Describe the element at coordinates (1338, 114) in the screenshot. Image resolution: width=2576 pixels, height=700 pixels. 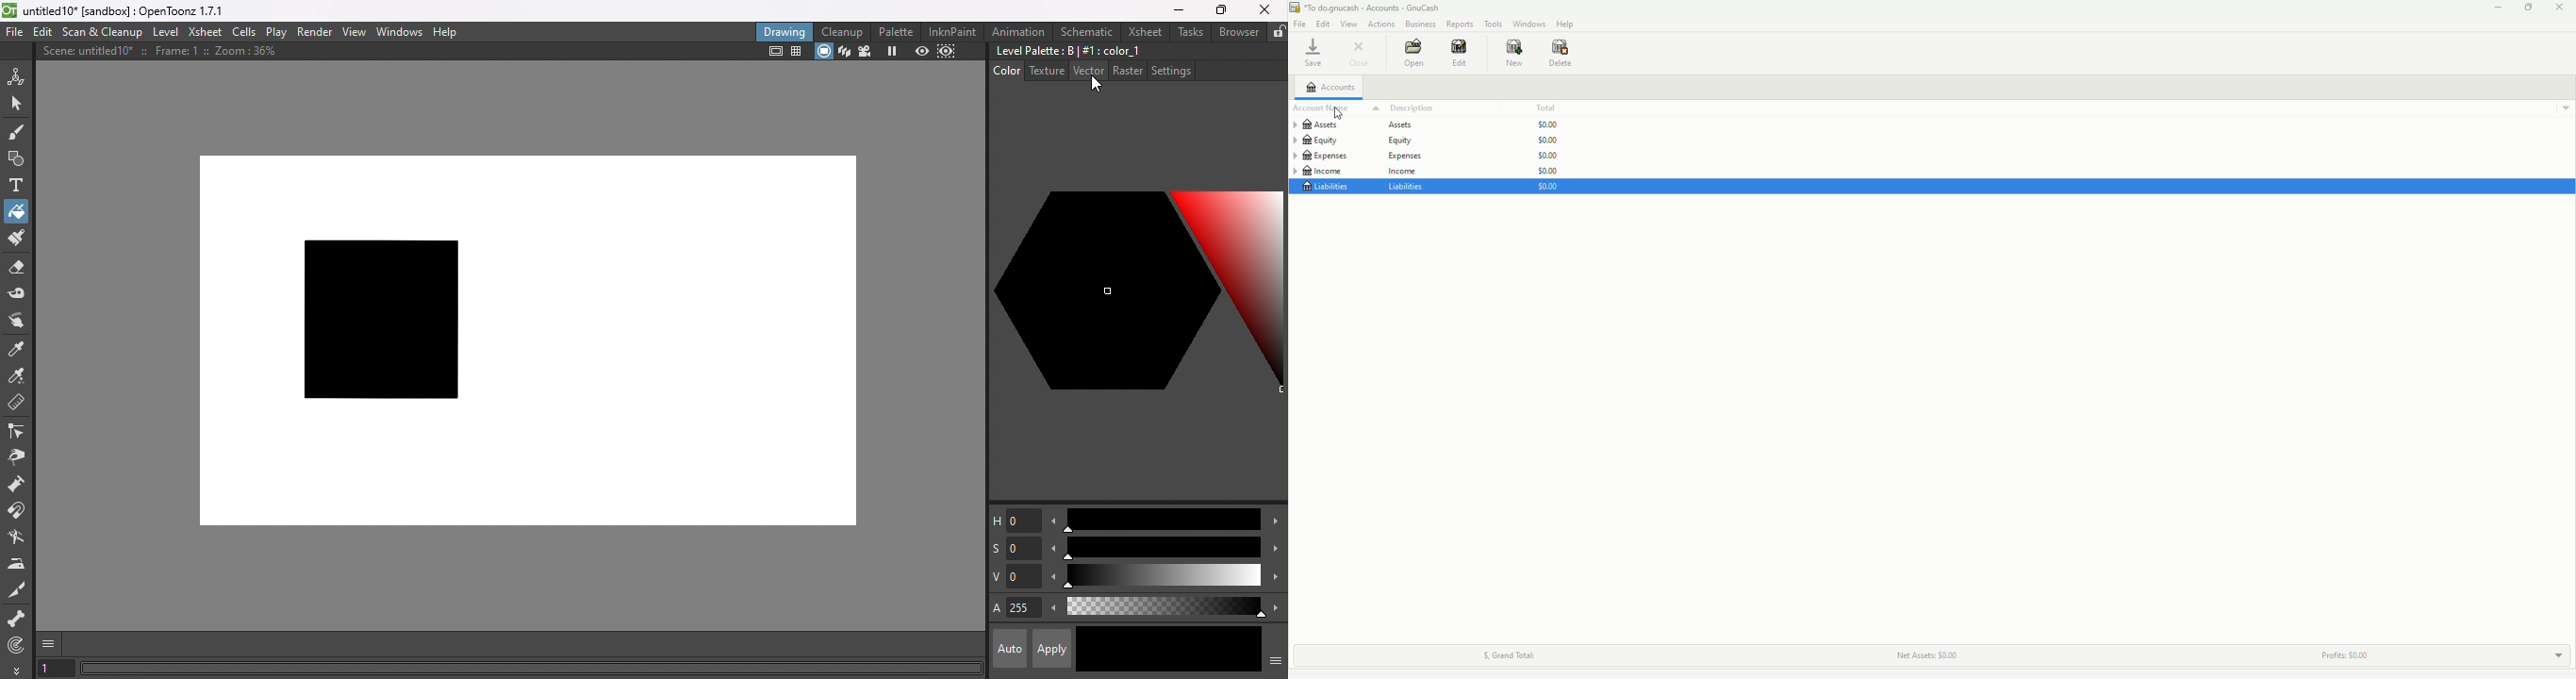
I see `mouse pointer` at that location.